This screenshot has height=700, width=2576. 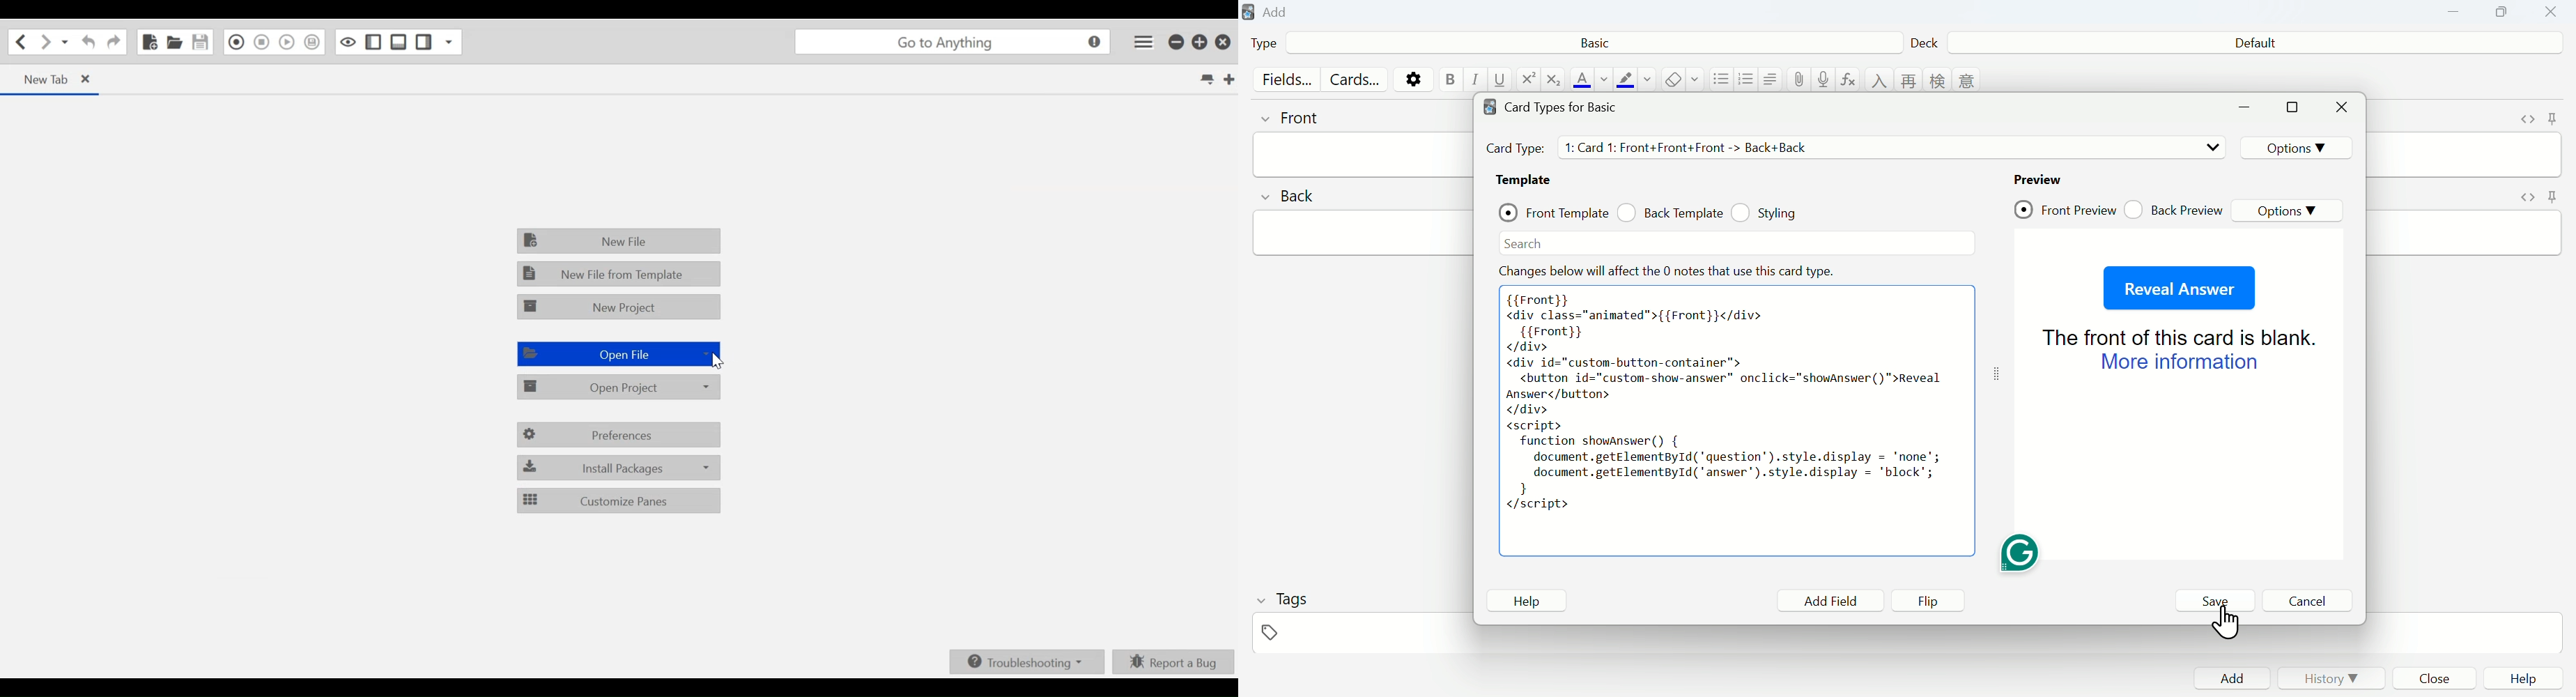 What do you see at coordinates (2330, 678) in the screenshot?
I see `History` at bounding box center [2330, 678].